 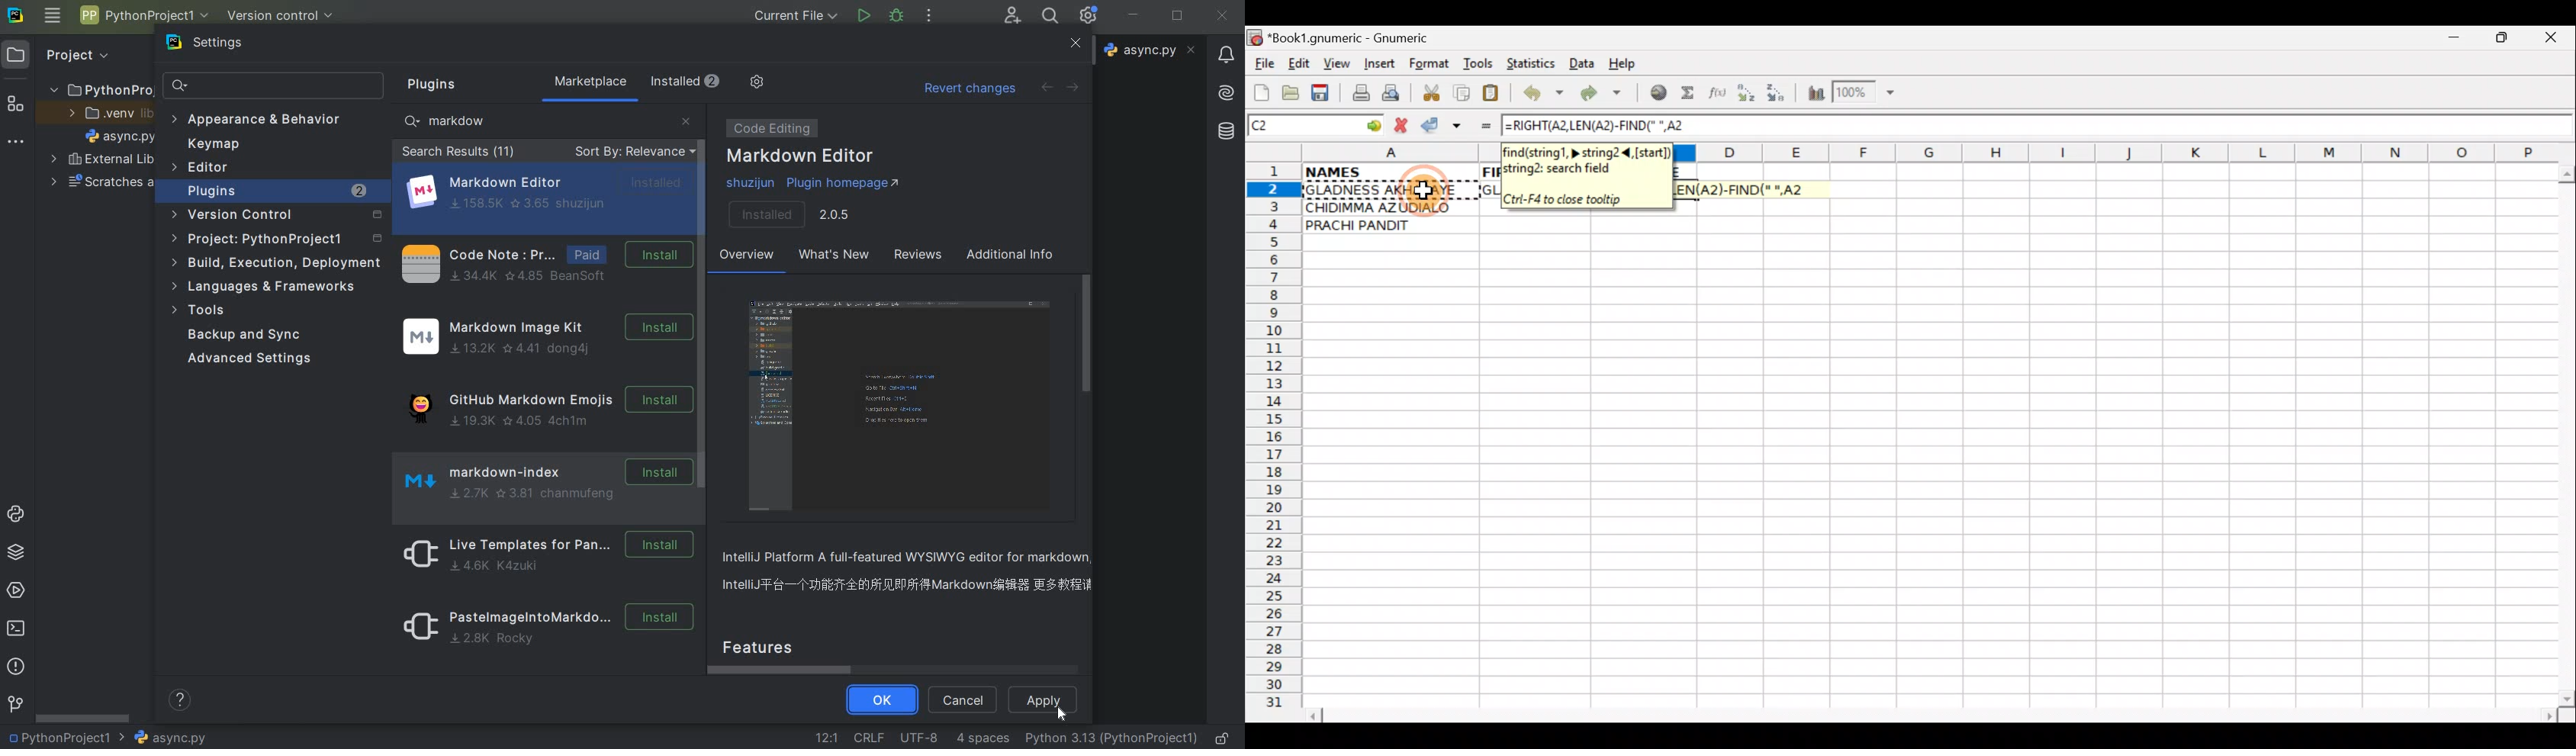 What do you see at coordinates (143, 14) in the screenshot?
I see `project name` at bounding box center [143, 14].